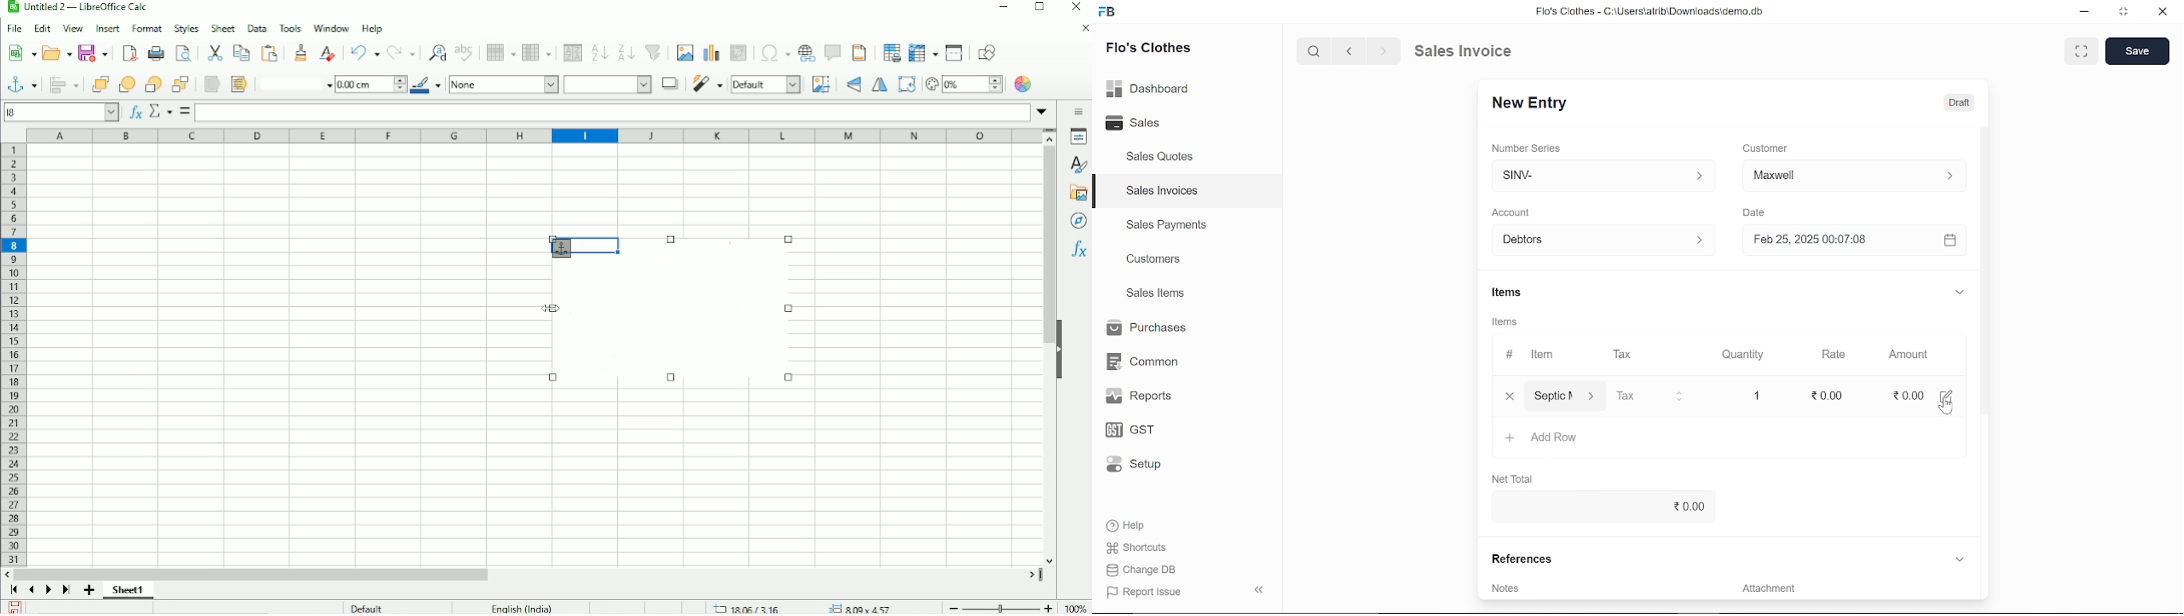 The height and width of the screenshot is (616, 2184). What do you see at coordinates (1149, 91) in the screenshot?
I see `Dashboard` at bounding box center [1149, 91].